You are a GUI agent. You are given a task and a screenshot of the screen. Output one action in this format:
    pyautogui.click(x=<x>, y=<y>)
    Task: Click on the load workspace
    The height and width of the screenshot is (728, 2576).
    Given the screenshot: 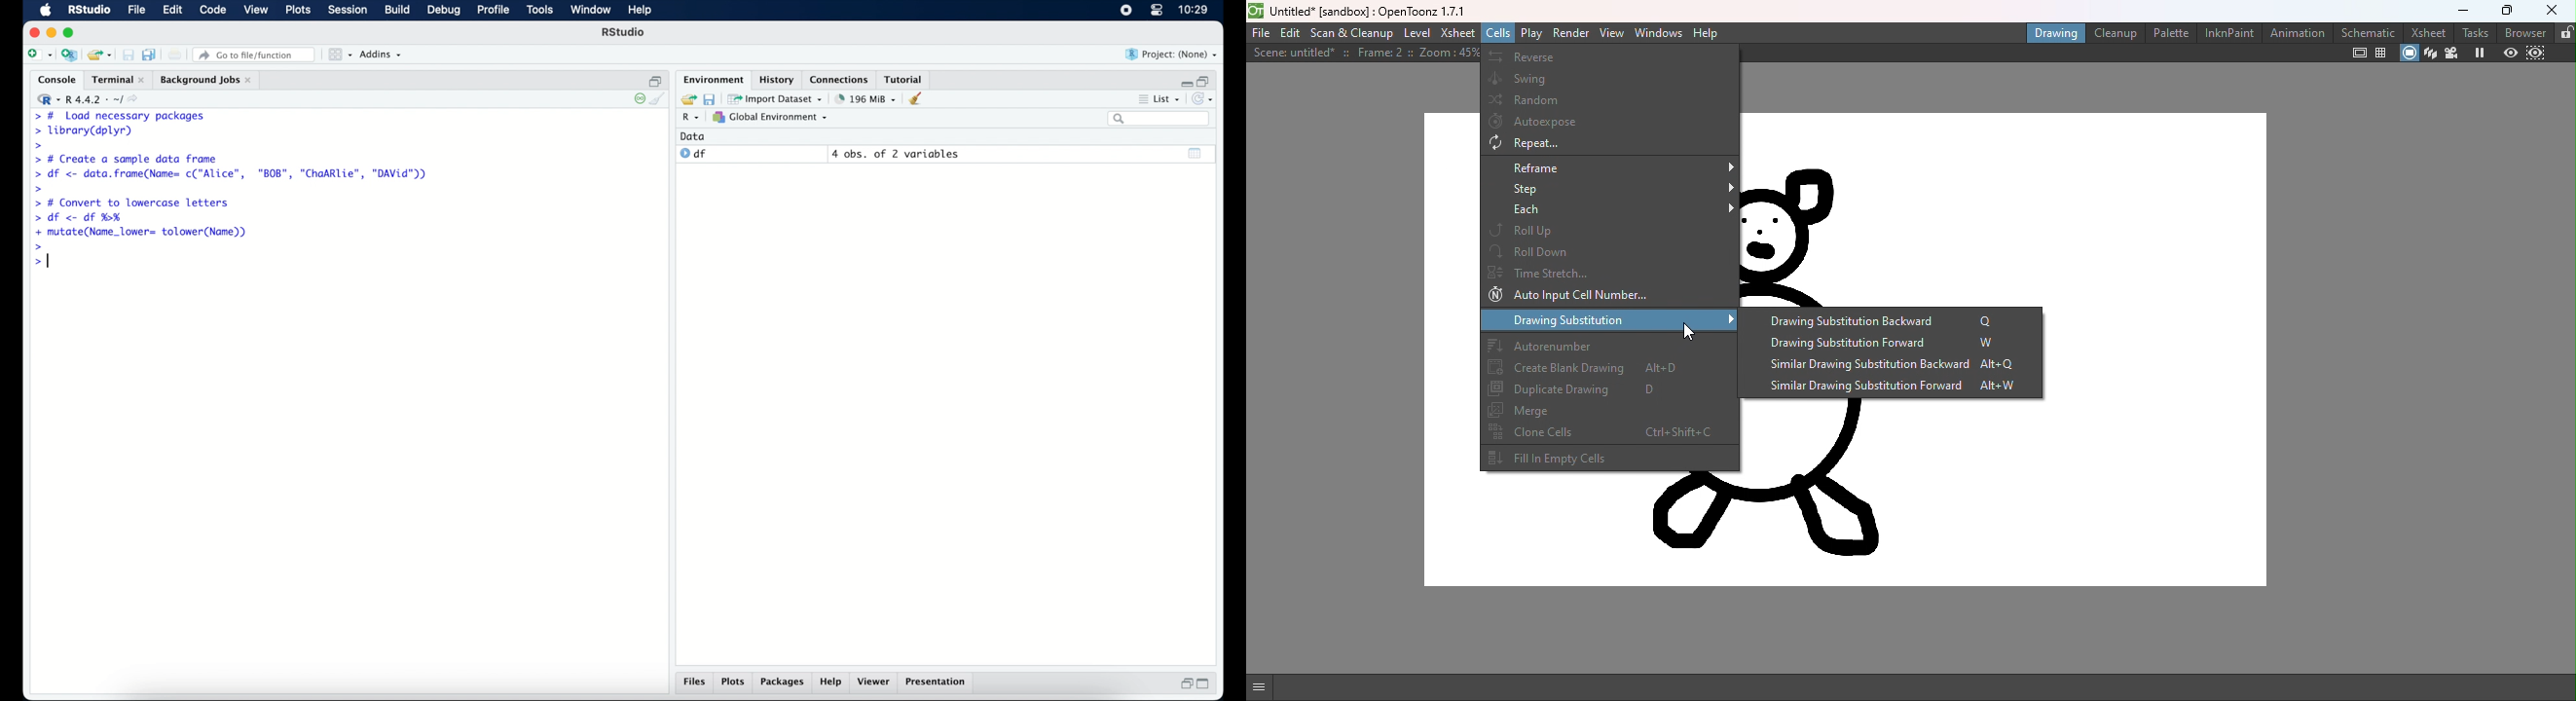 What is the action you would take?
    pyautogui.click(x=687, y=98)
    